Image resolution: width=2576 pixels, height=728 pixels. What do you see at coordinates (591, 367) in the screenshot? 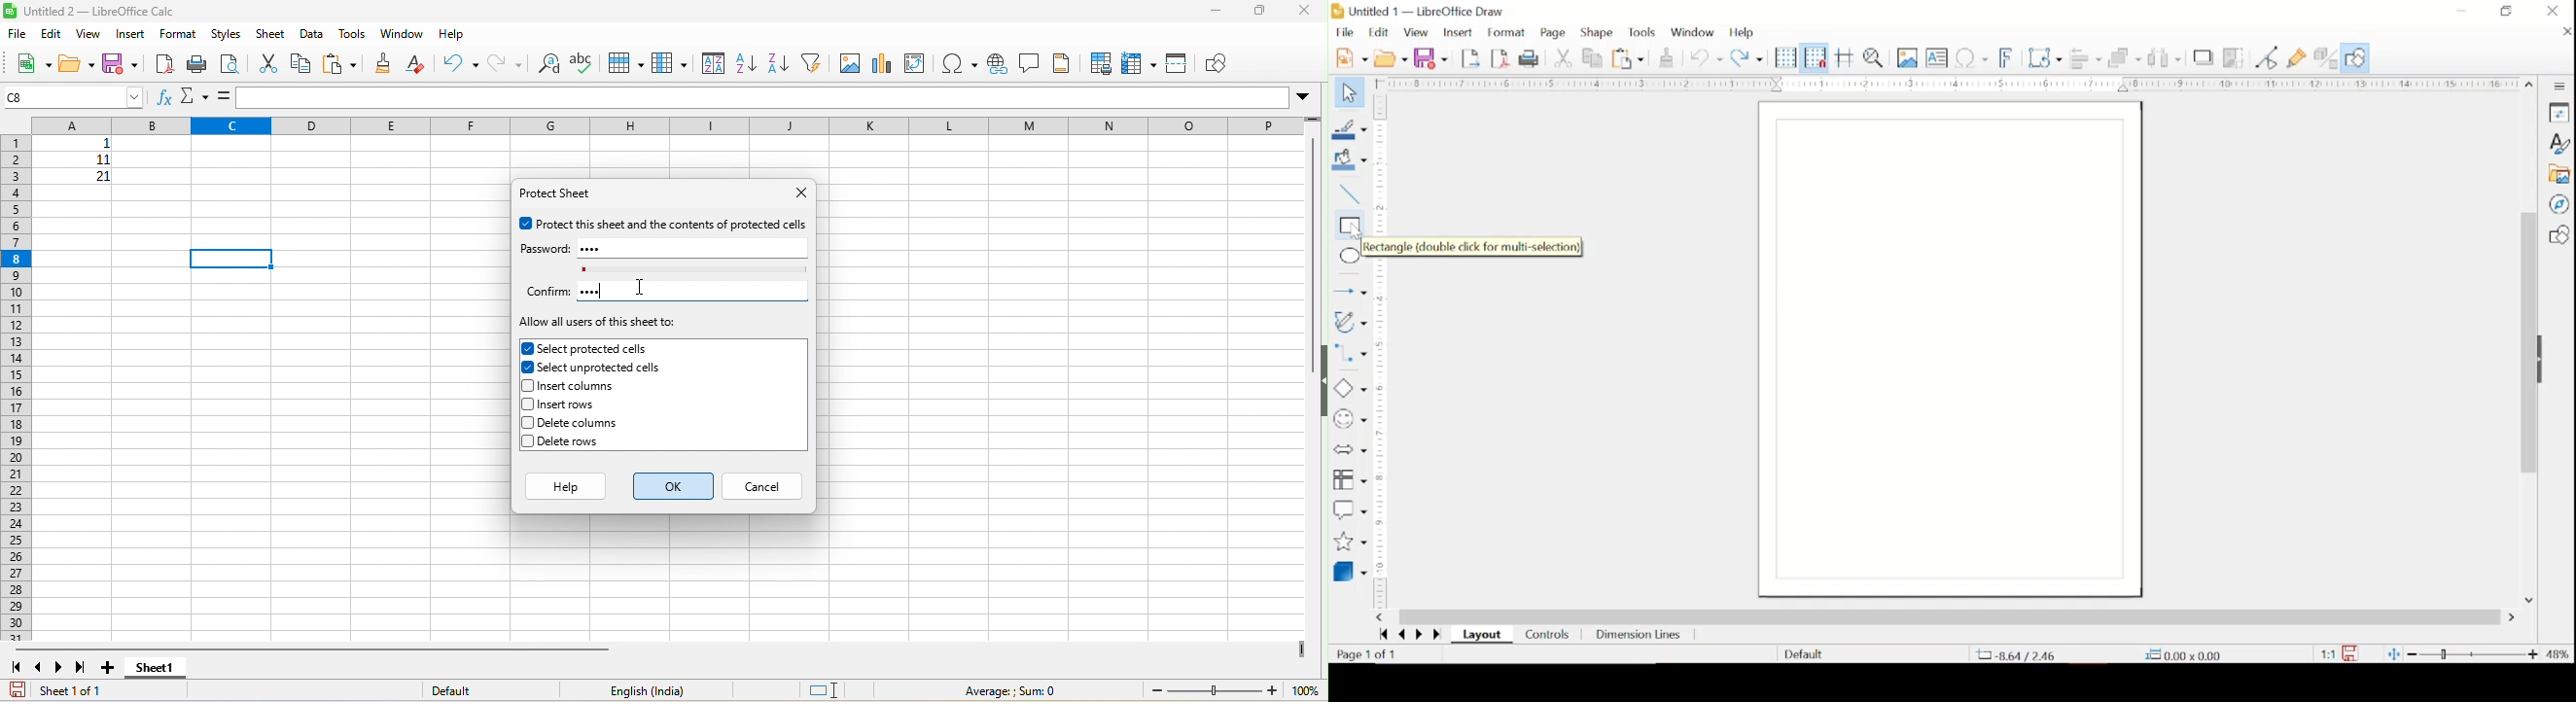
I see `selected unprotected cells` at bounding box center [591, 367].